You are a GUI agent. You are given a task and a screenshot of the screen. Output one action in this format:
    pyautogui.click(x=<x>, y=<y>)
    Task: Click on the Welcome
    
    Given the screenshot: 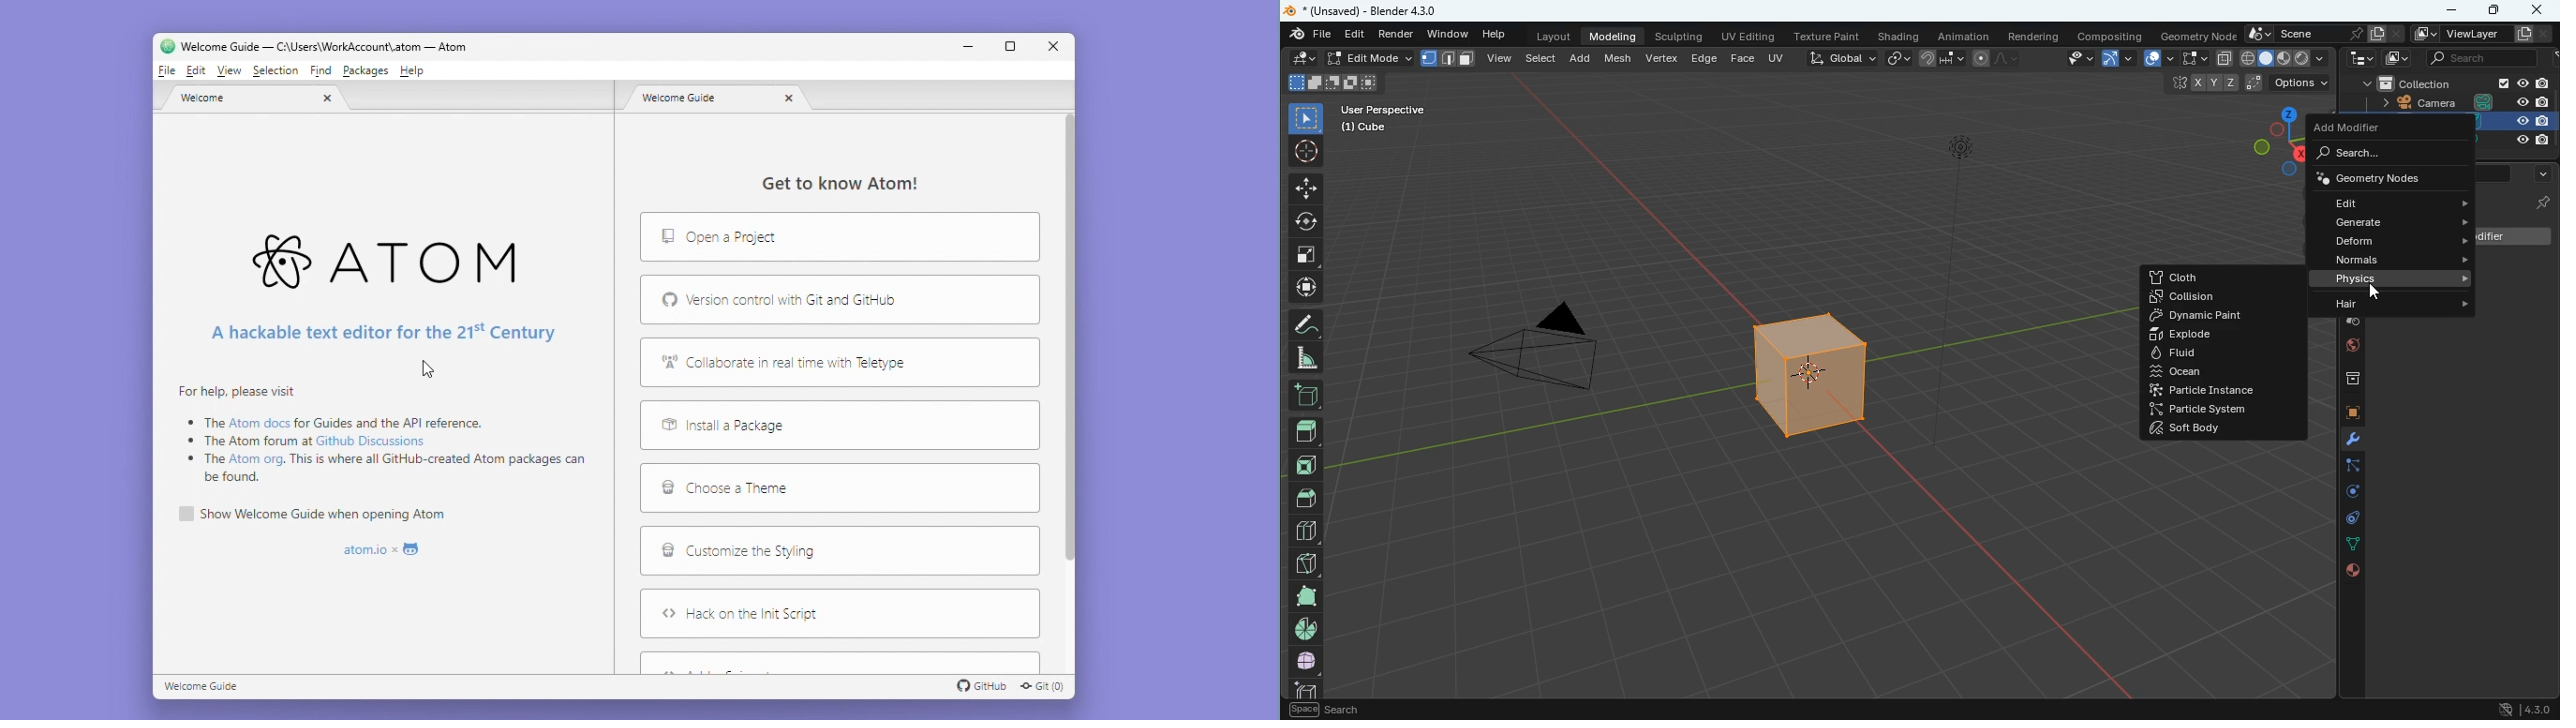 What is the action you would take?
    pyautogui.click(x=257, y=100)
    